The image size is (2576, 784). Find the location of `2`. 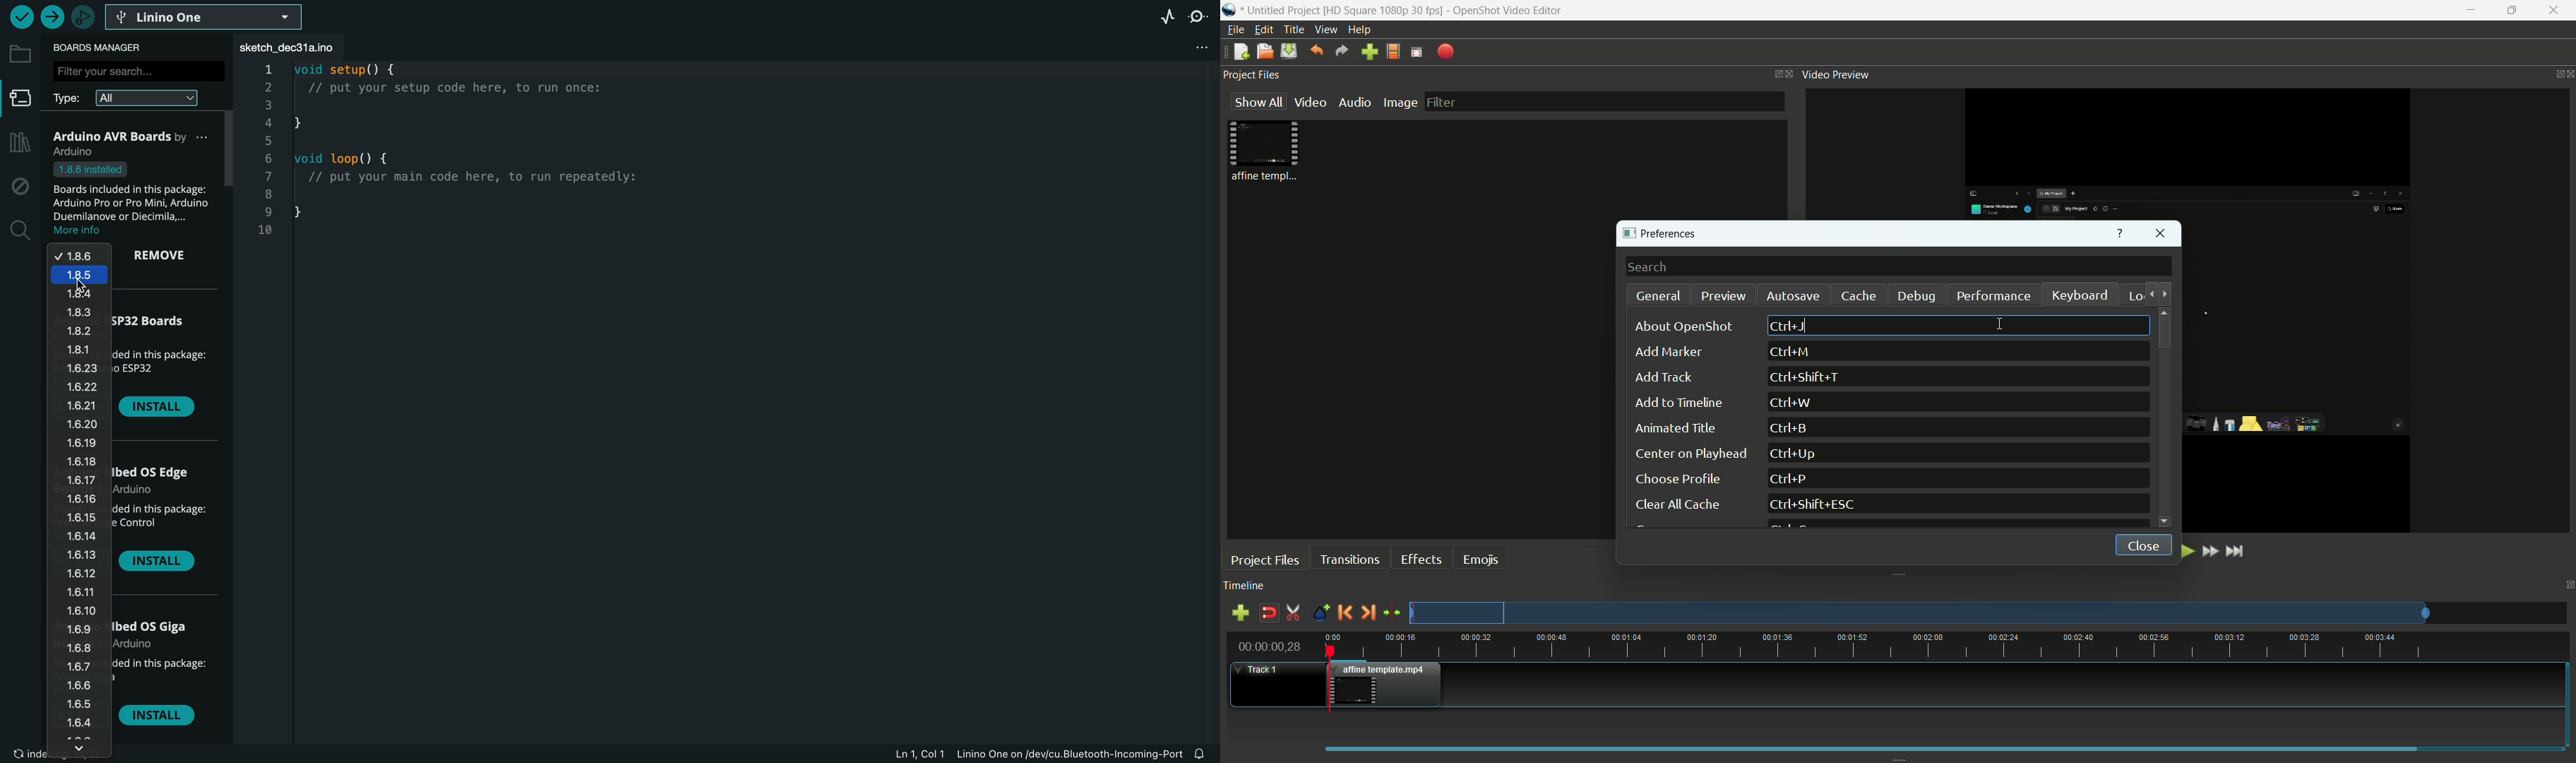

2 is located at coordinates (267, 86).